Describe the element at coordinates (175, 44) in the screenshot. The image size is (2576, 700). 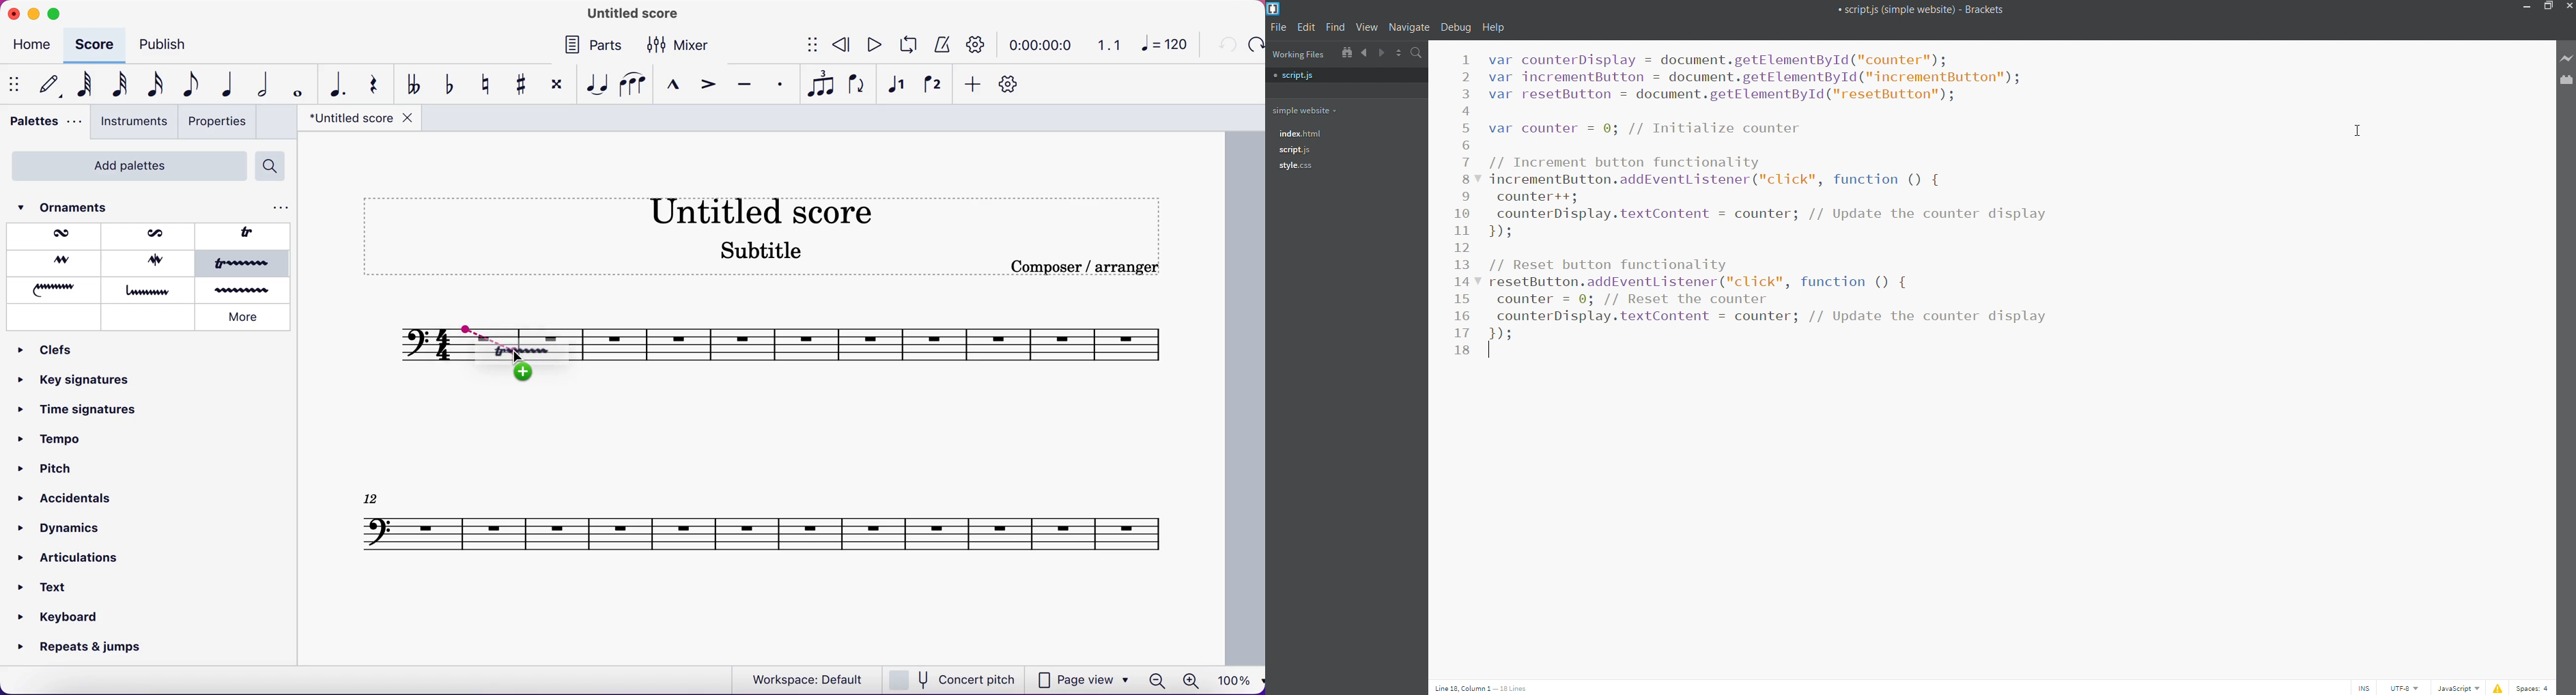
I see `publish` at that location.